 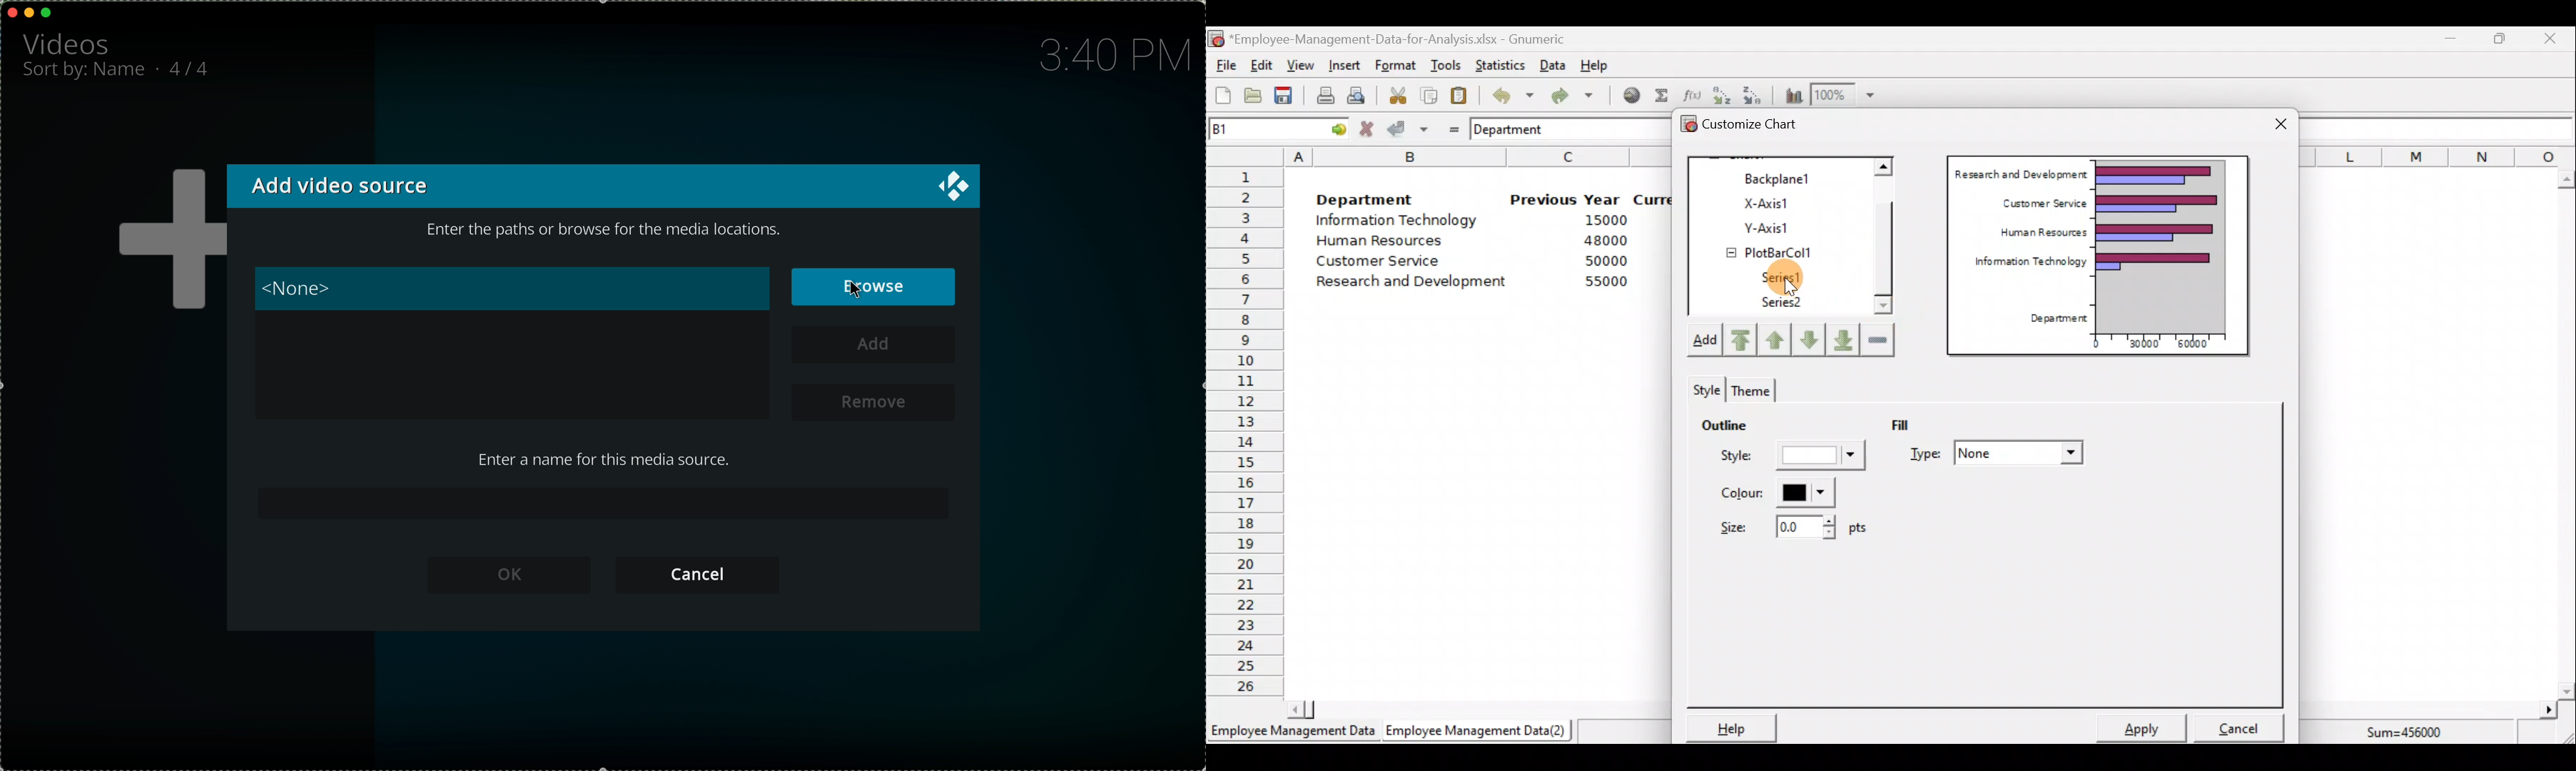 I want to click on Research and Development, so click(x=1416, y=283).